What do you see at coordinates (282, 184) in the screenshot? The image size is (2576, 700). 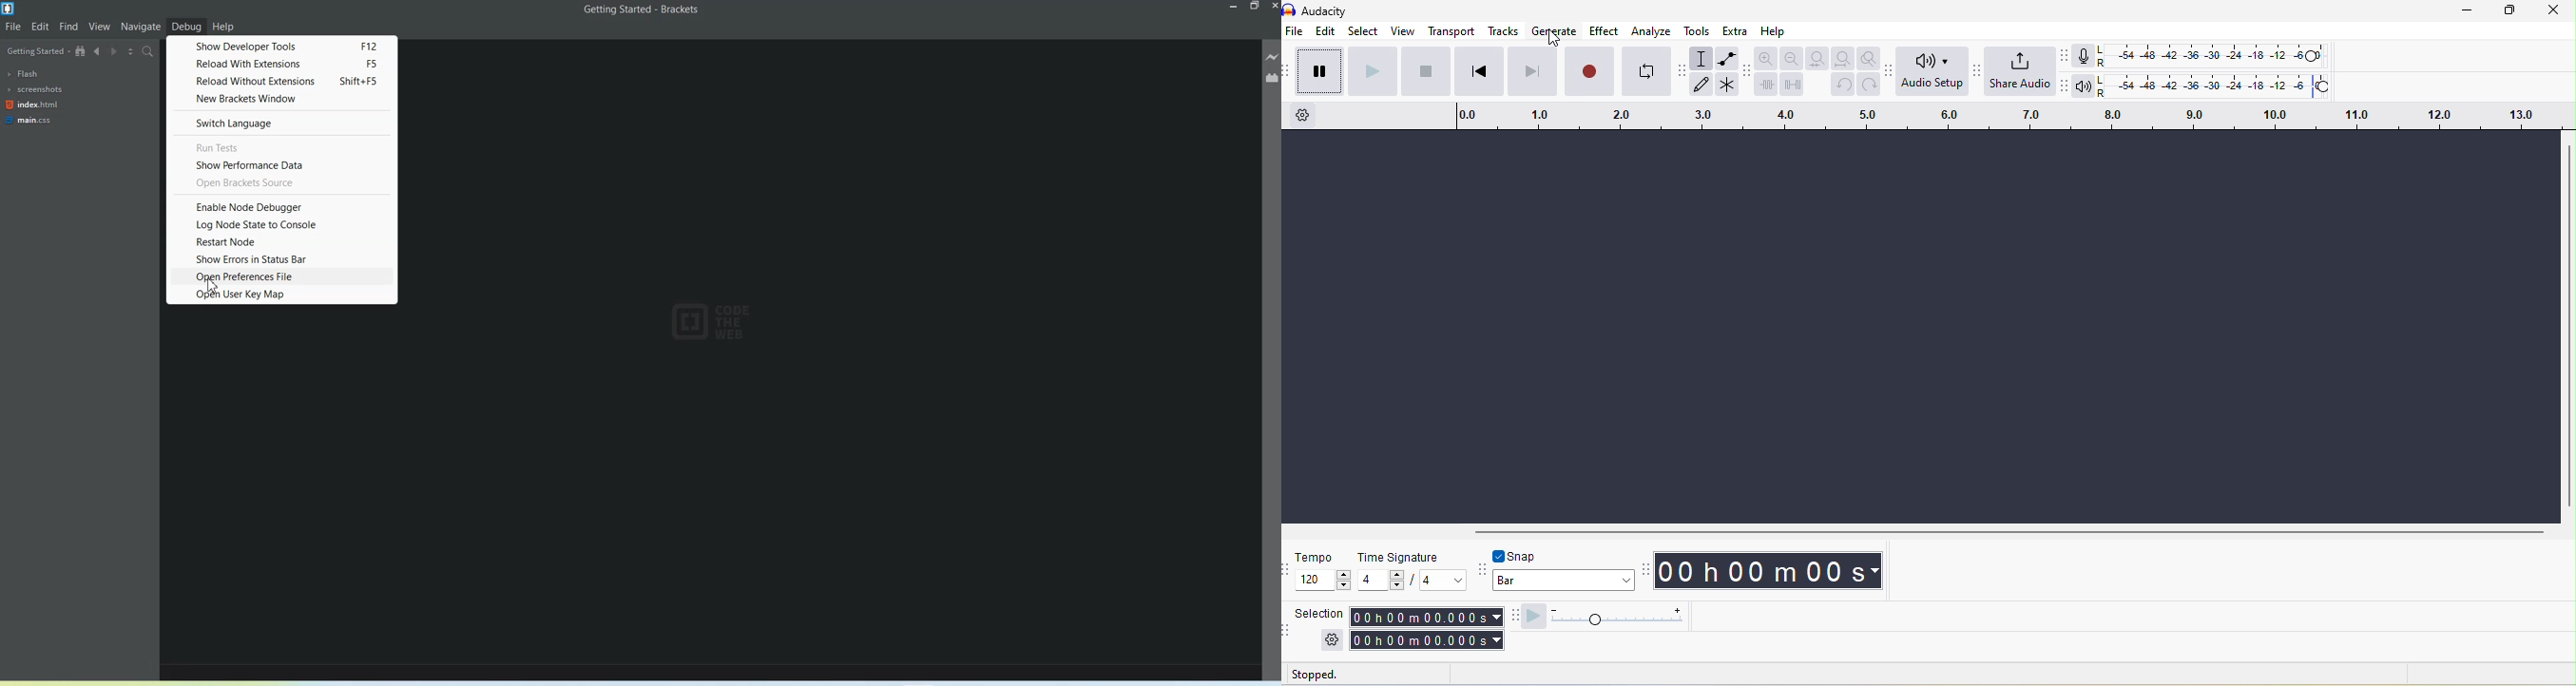 I see `Open Bracket Source` at bounding box center [282, 184].